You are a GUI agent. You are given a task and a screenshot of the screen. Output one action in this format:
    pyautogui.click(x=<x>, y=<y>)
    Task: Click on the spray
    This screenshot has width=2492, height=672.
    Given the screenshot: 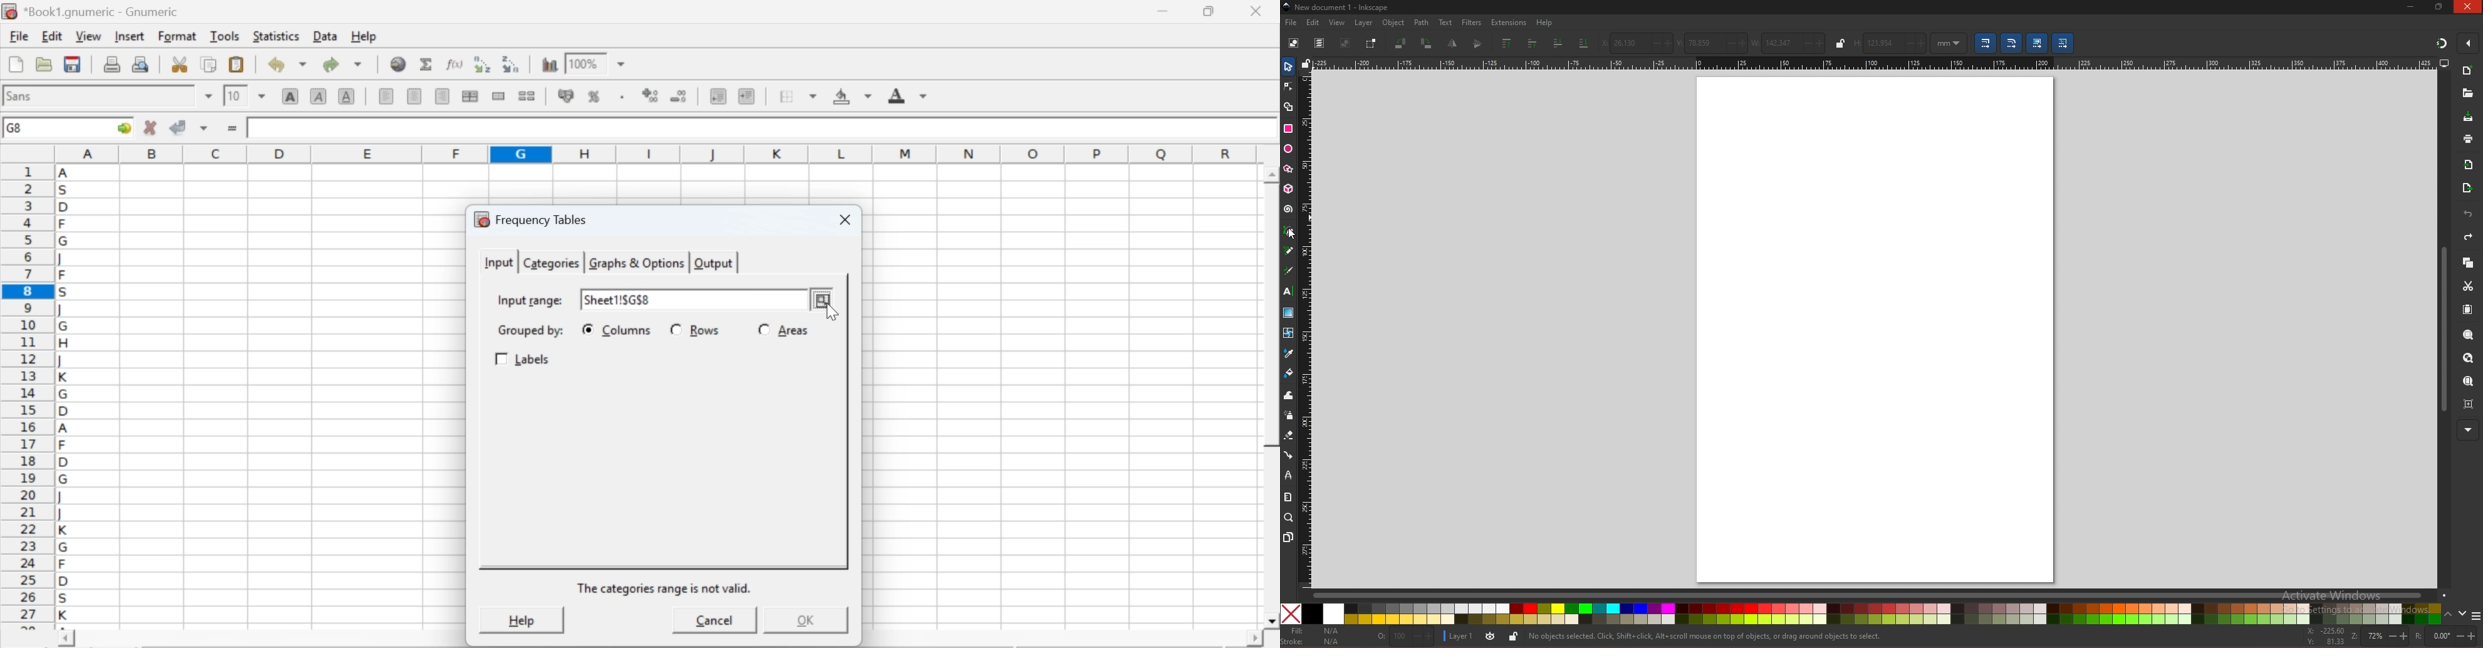 What is the action you would take?
    pyautogui.click(x=1288, y=415)
    